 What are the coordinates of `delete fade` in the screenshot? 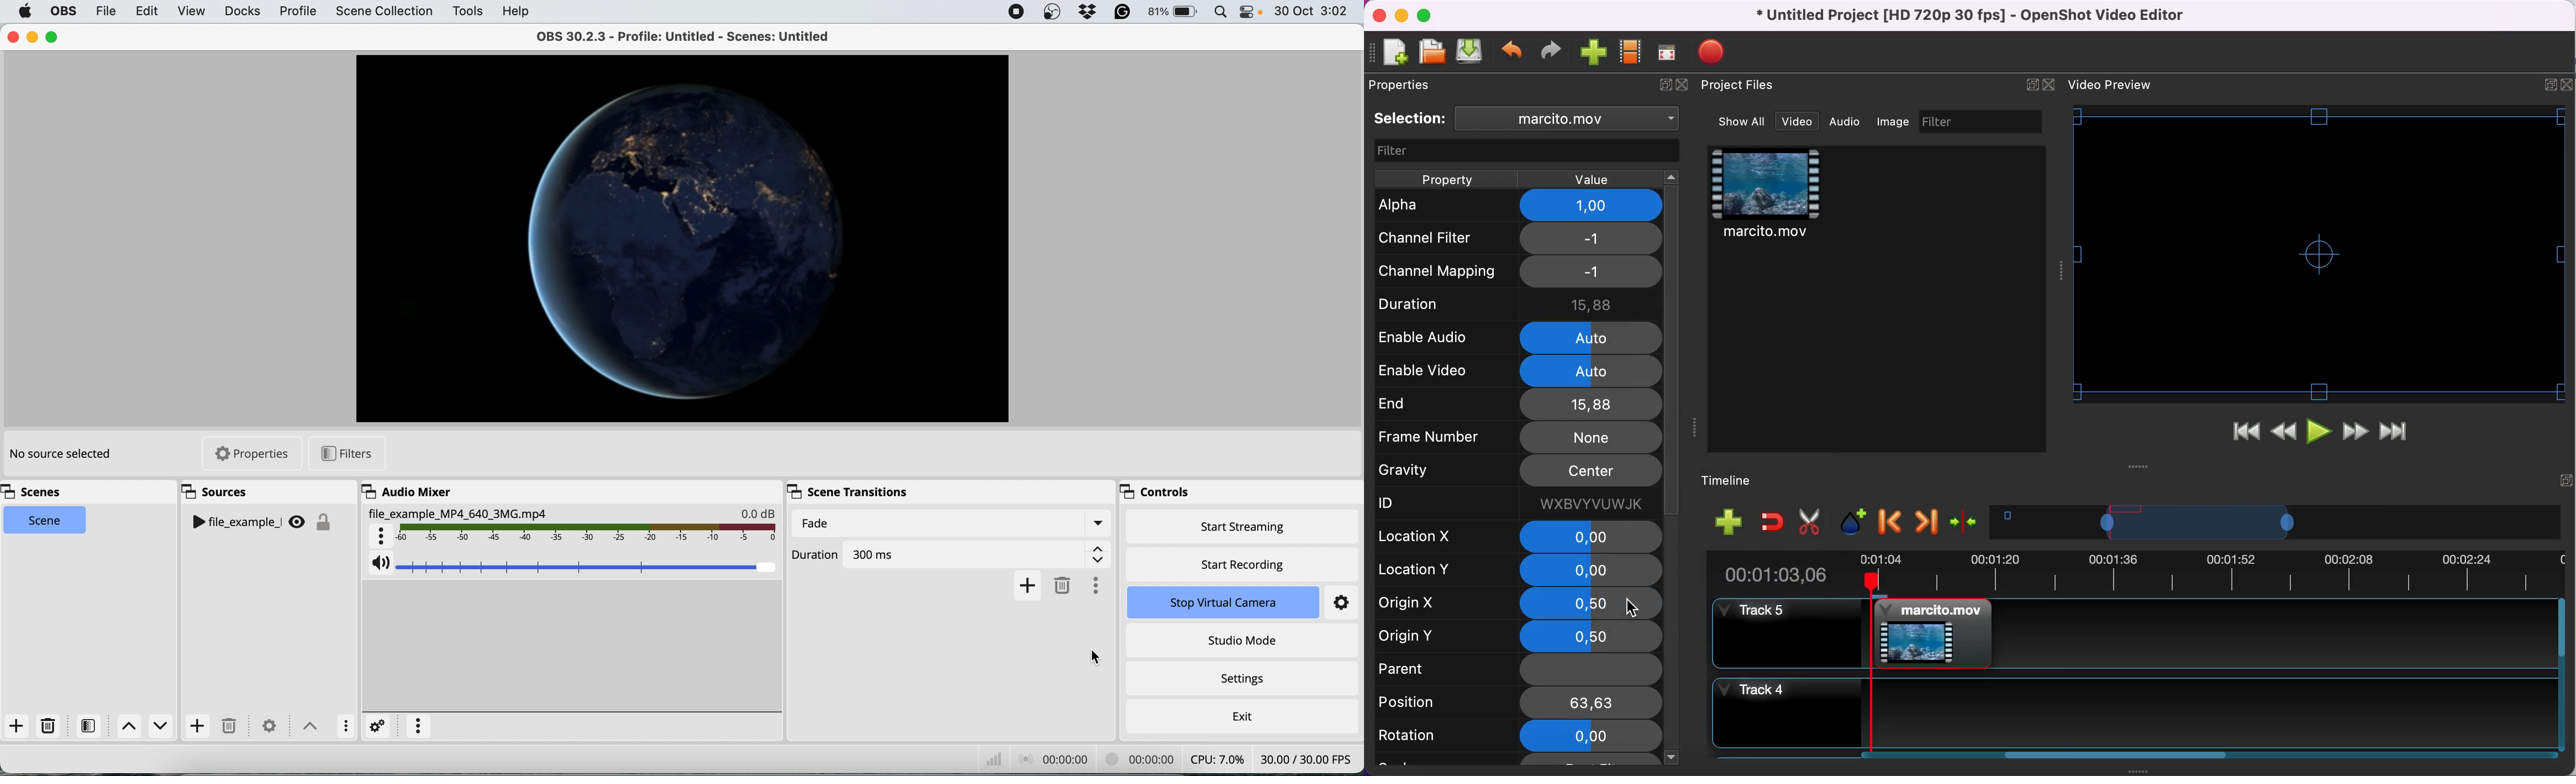 It's located at (1062, 585).